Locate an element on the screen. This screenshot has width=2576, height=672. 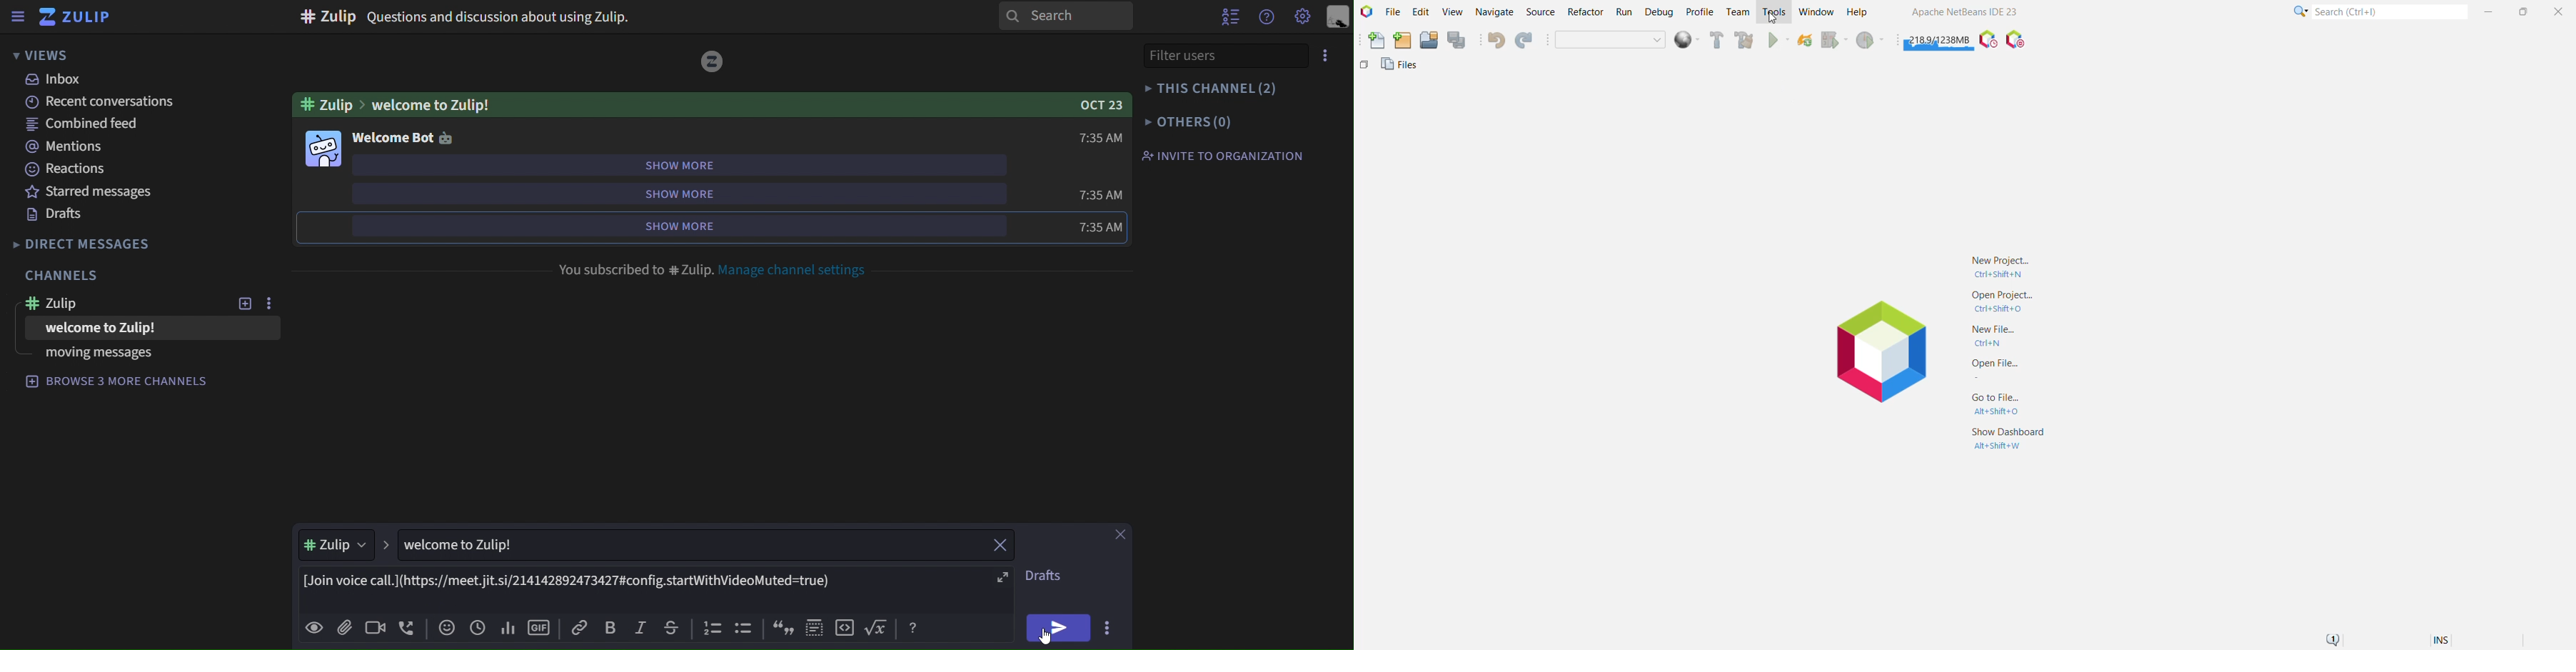
more options is located at coordinates (1330, 54).